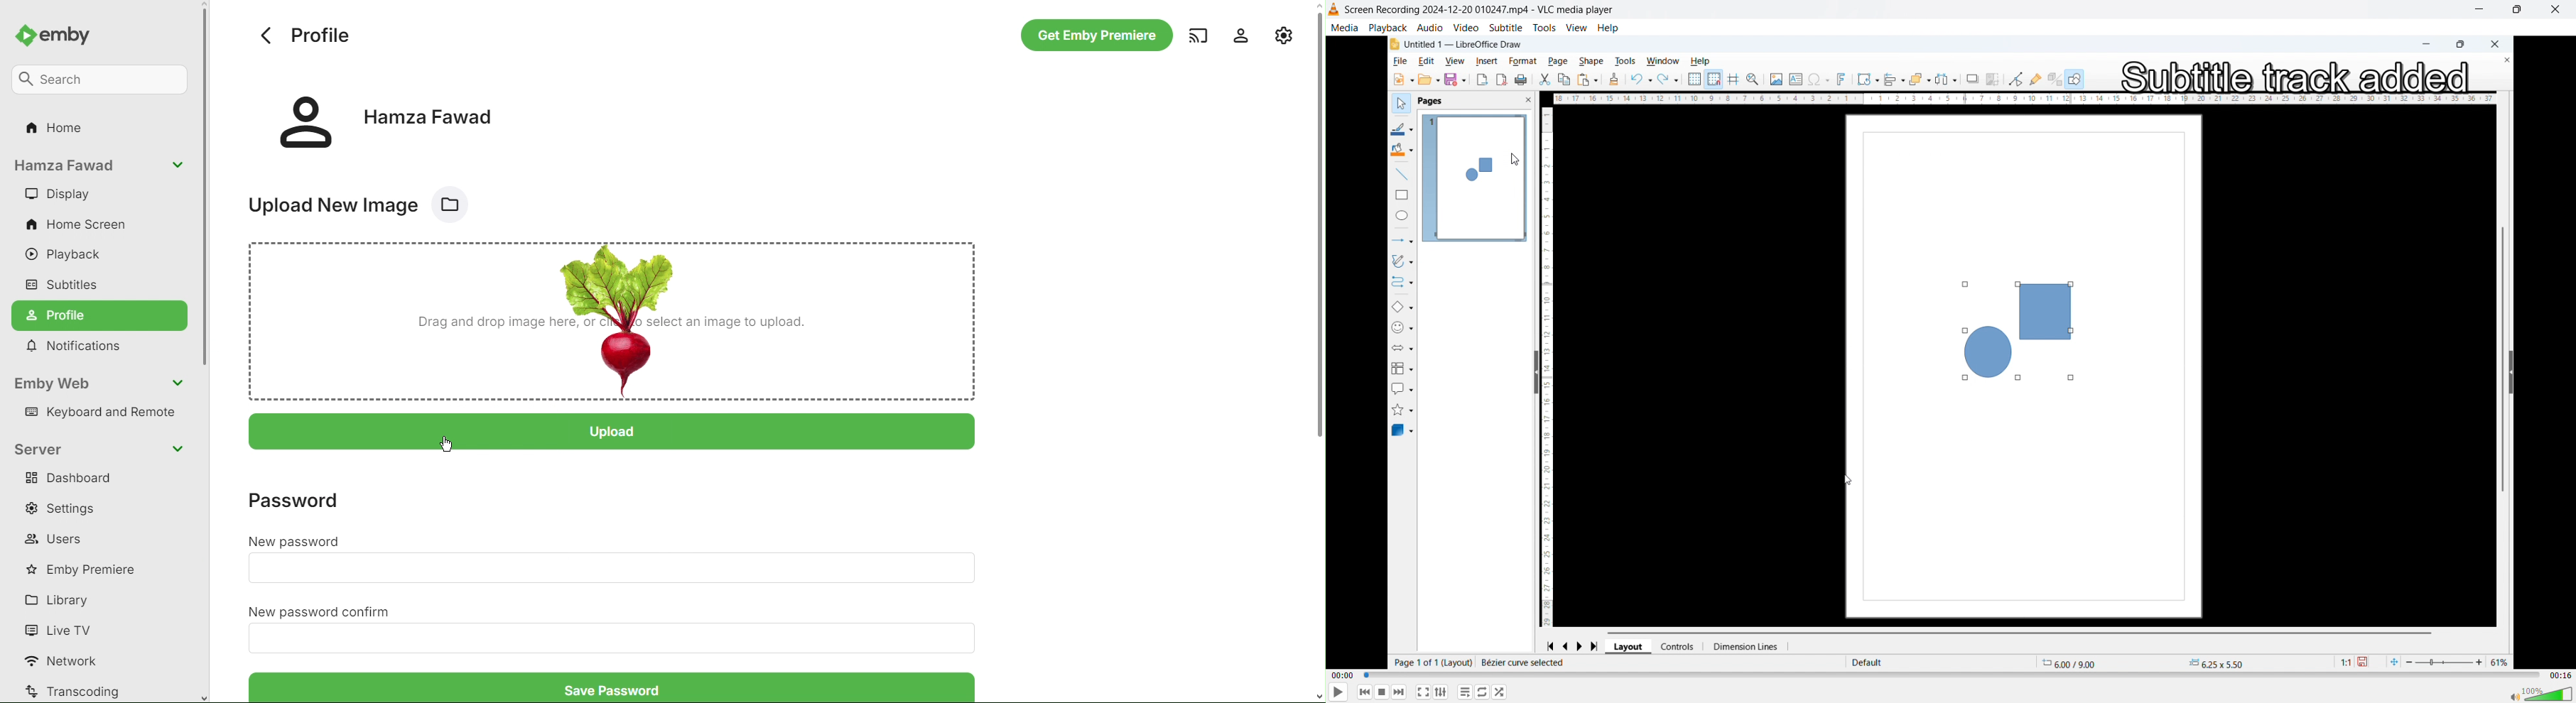  I want to click on ruler, so click(1551, 365).